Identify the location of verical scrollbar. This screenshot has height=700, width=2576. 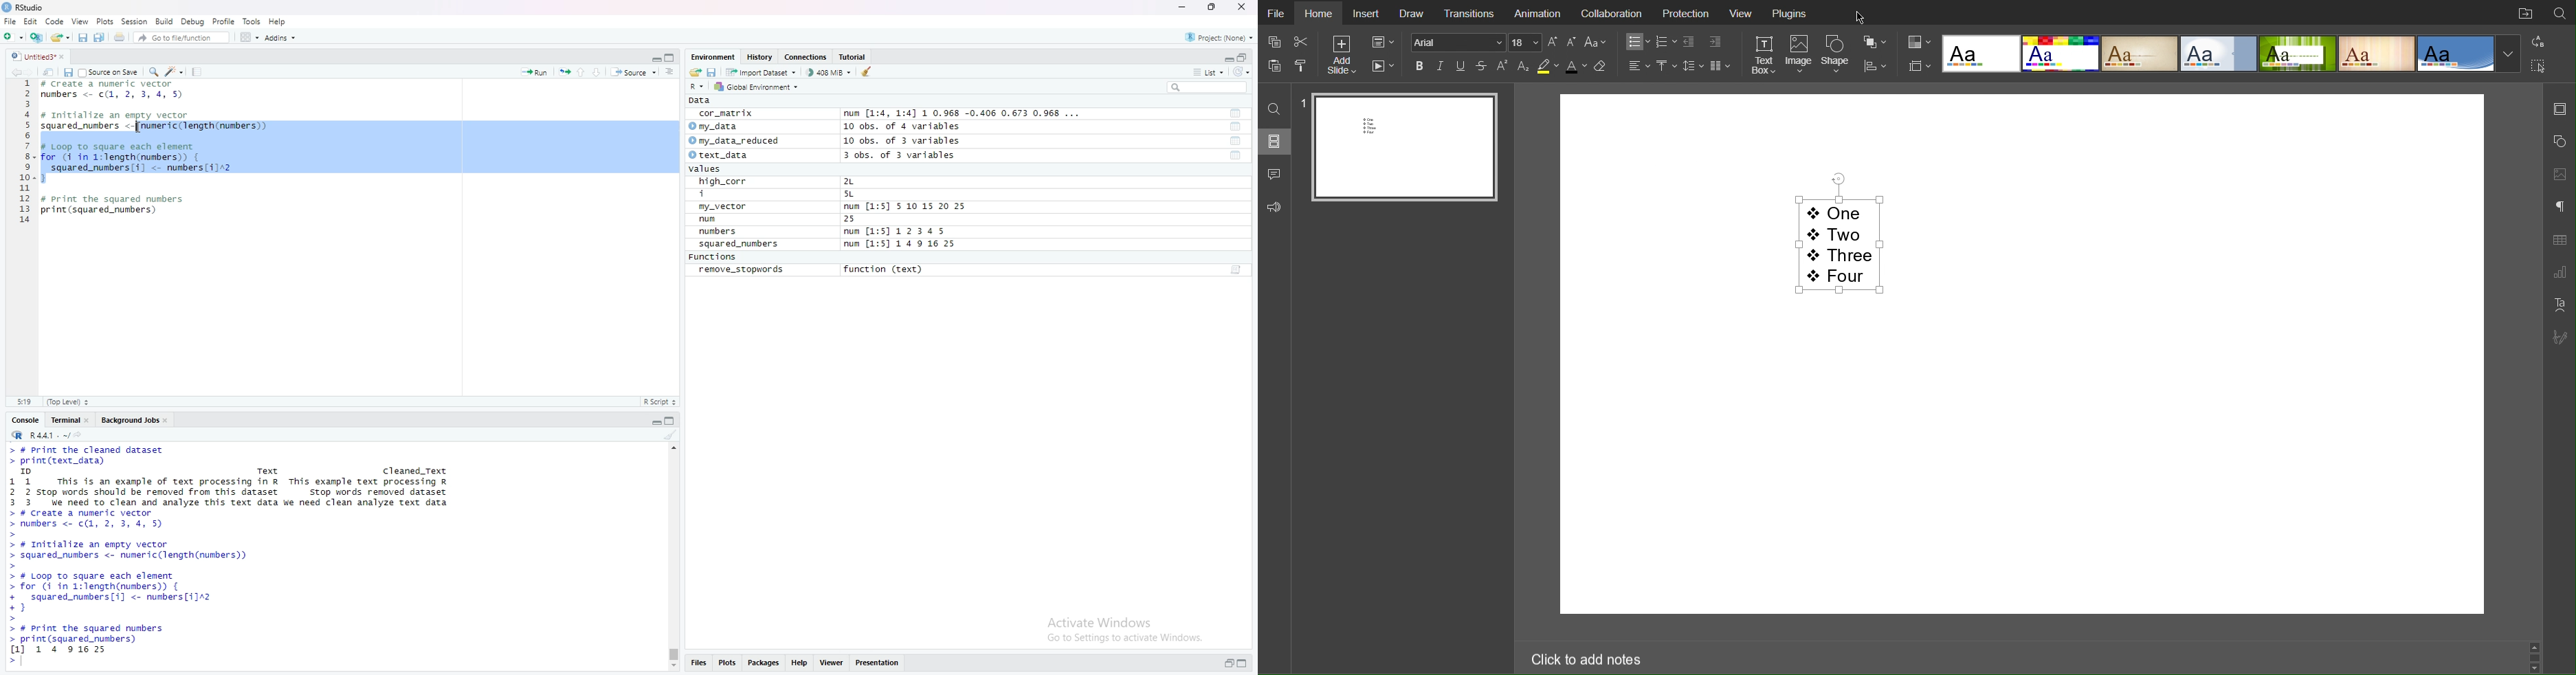
(672, 654).